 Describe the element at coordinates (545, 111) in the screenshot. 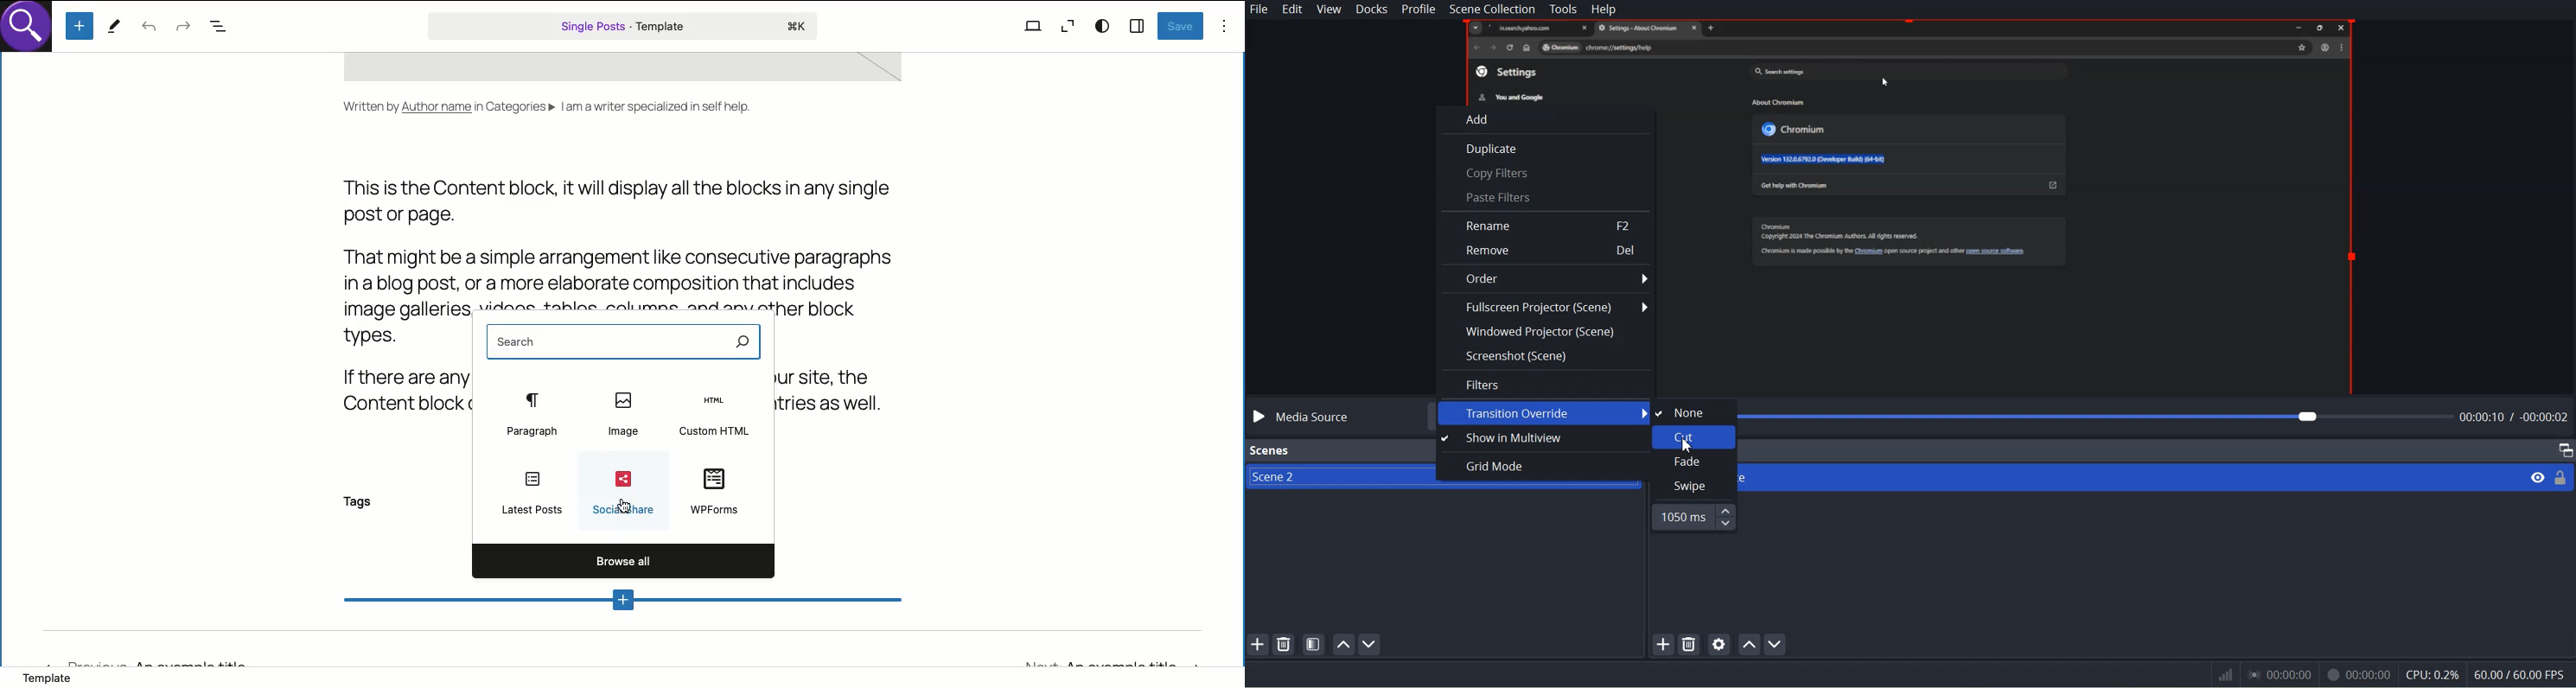

I see `Written by Author name in Categories» Iam a writer specialized in self help.` at that location.